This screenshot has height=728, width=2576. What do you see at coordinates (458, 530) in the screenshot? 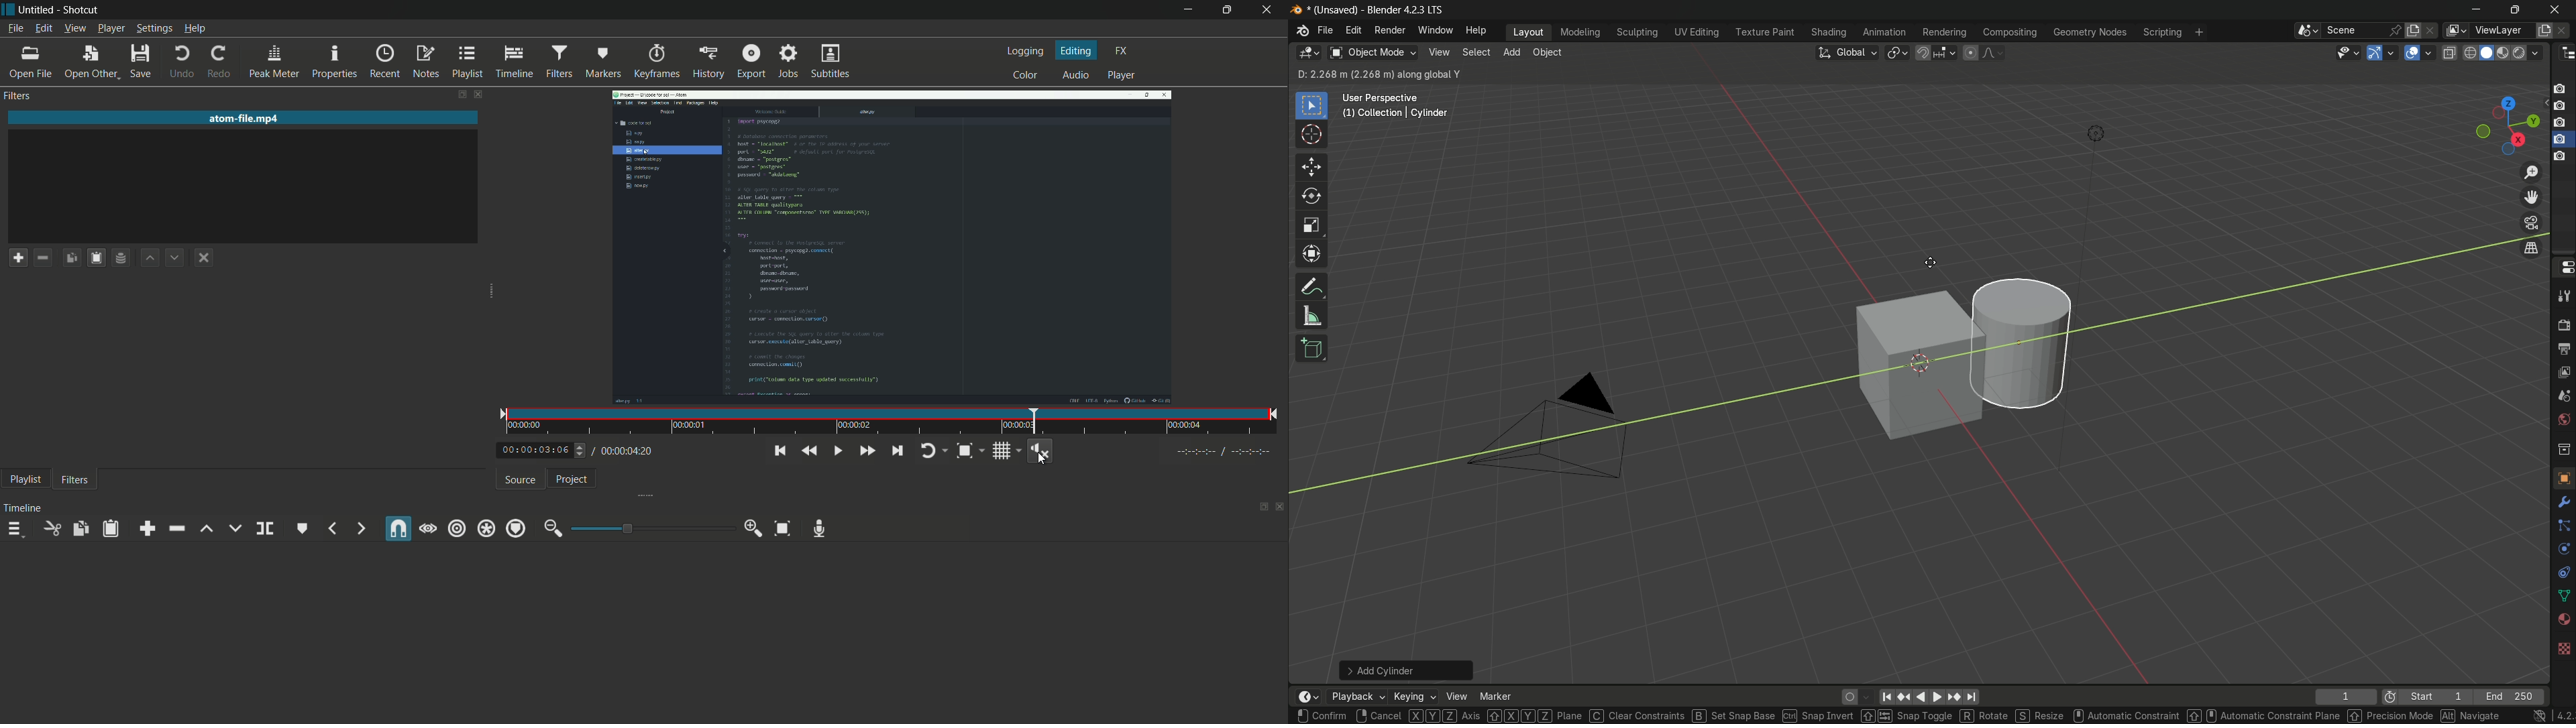
I see `ripple` at bounding box center [458, 530].